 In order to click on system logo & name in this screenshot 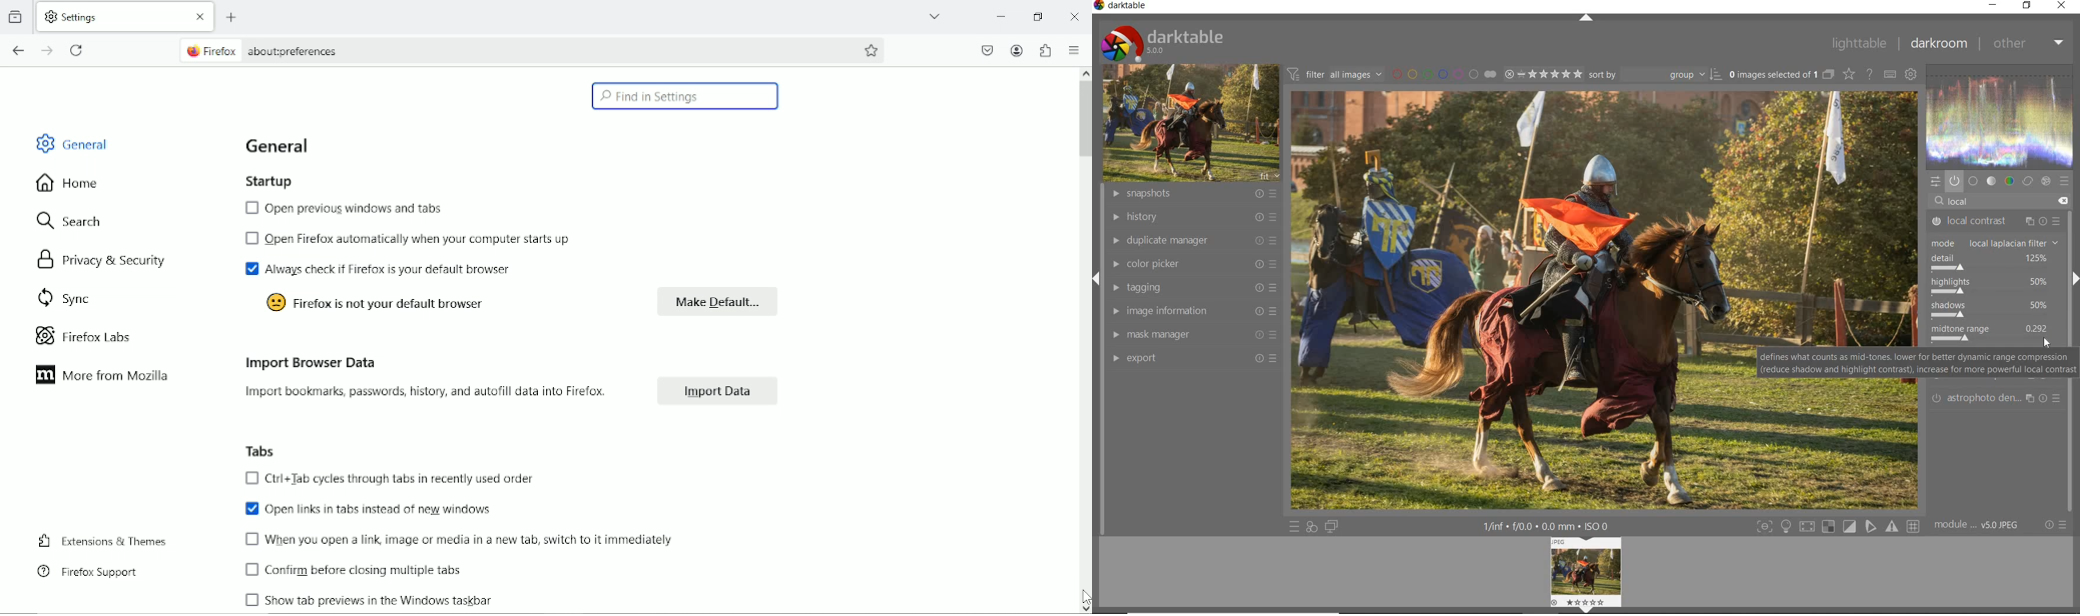, I will do `click(1162, 42)`.